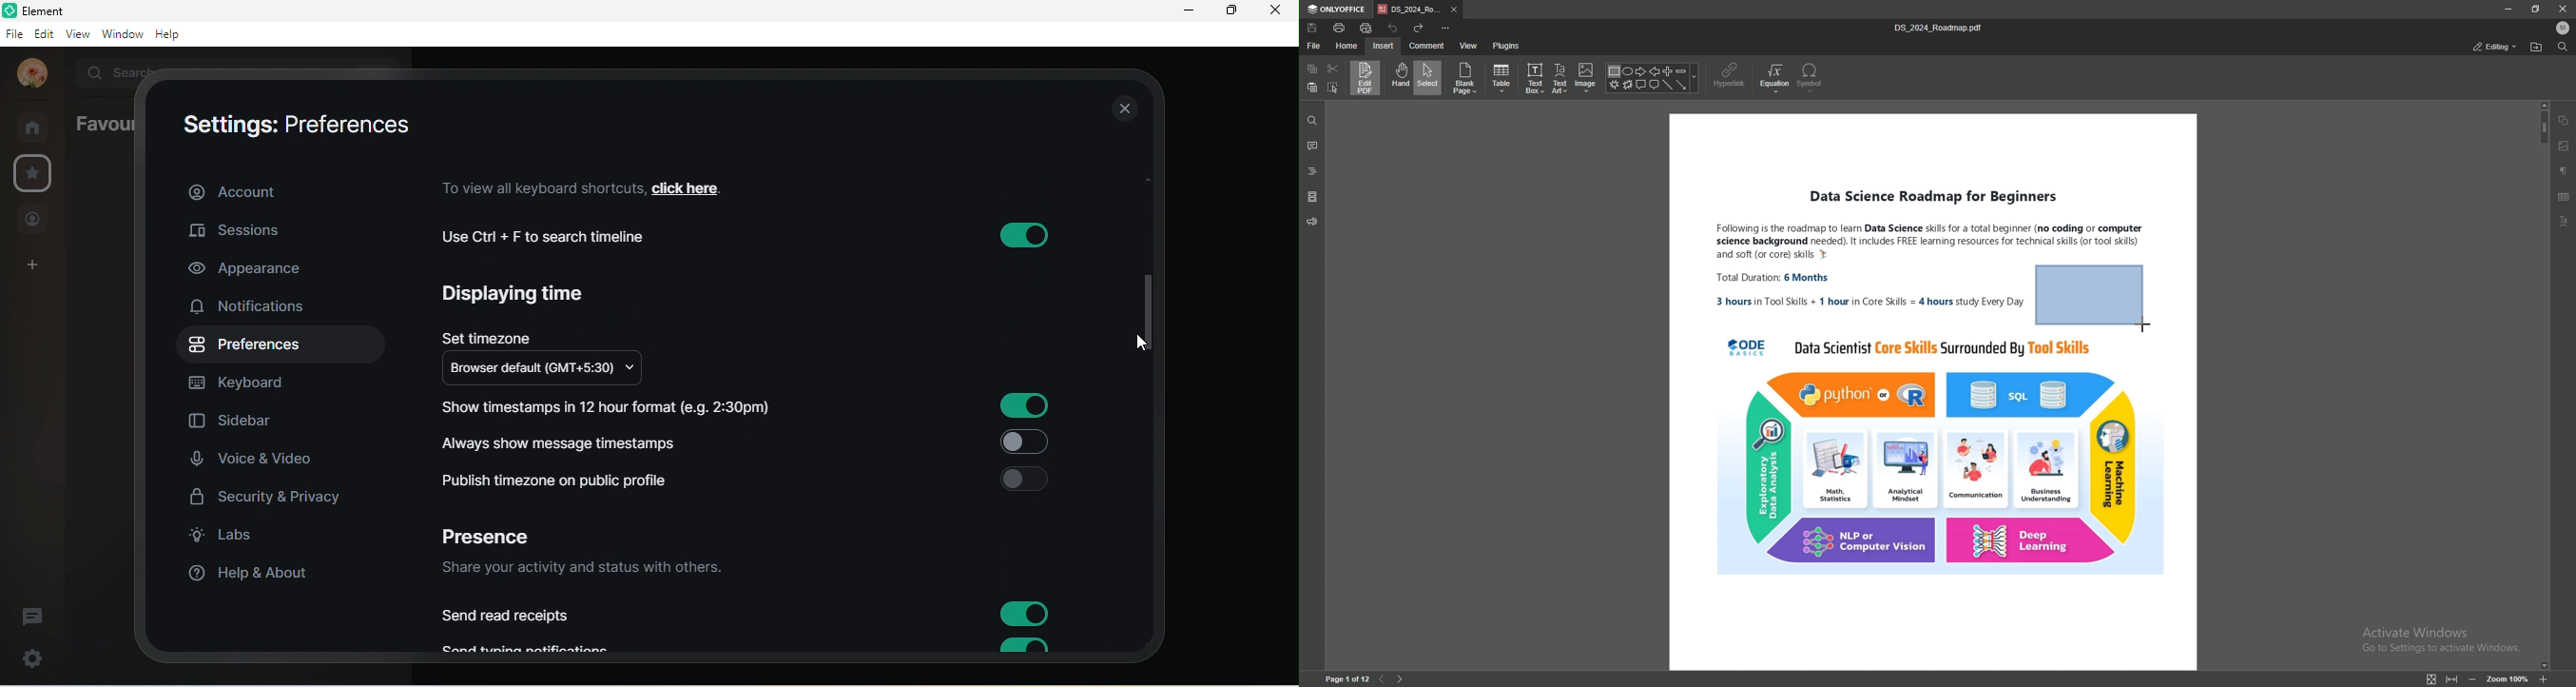  What do you see at coordinates (1506, 46) in the screenshot?
I see `plugins` at bounding box center [1506, 46].